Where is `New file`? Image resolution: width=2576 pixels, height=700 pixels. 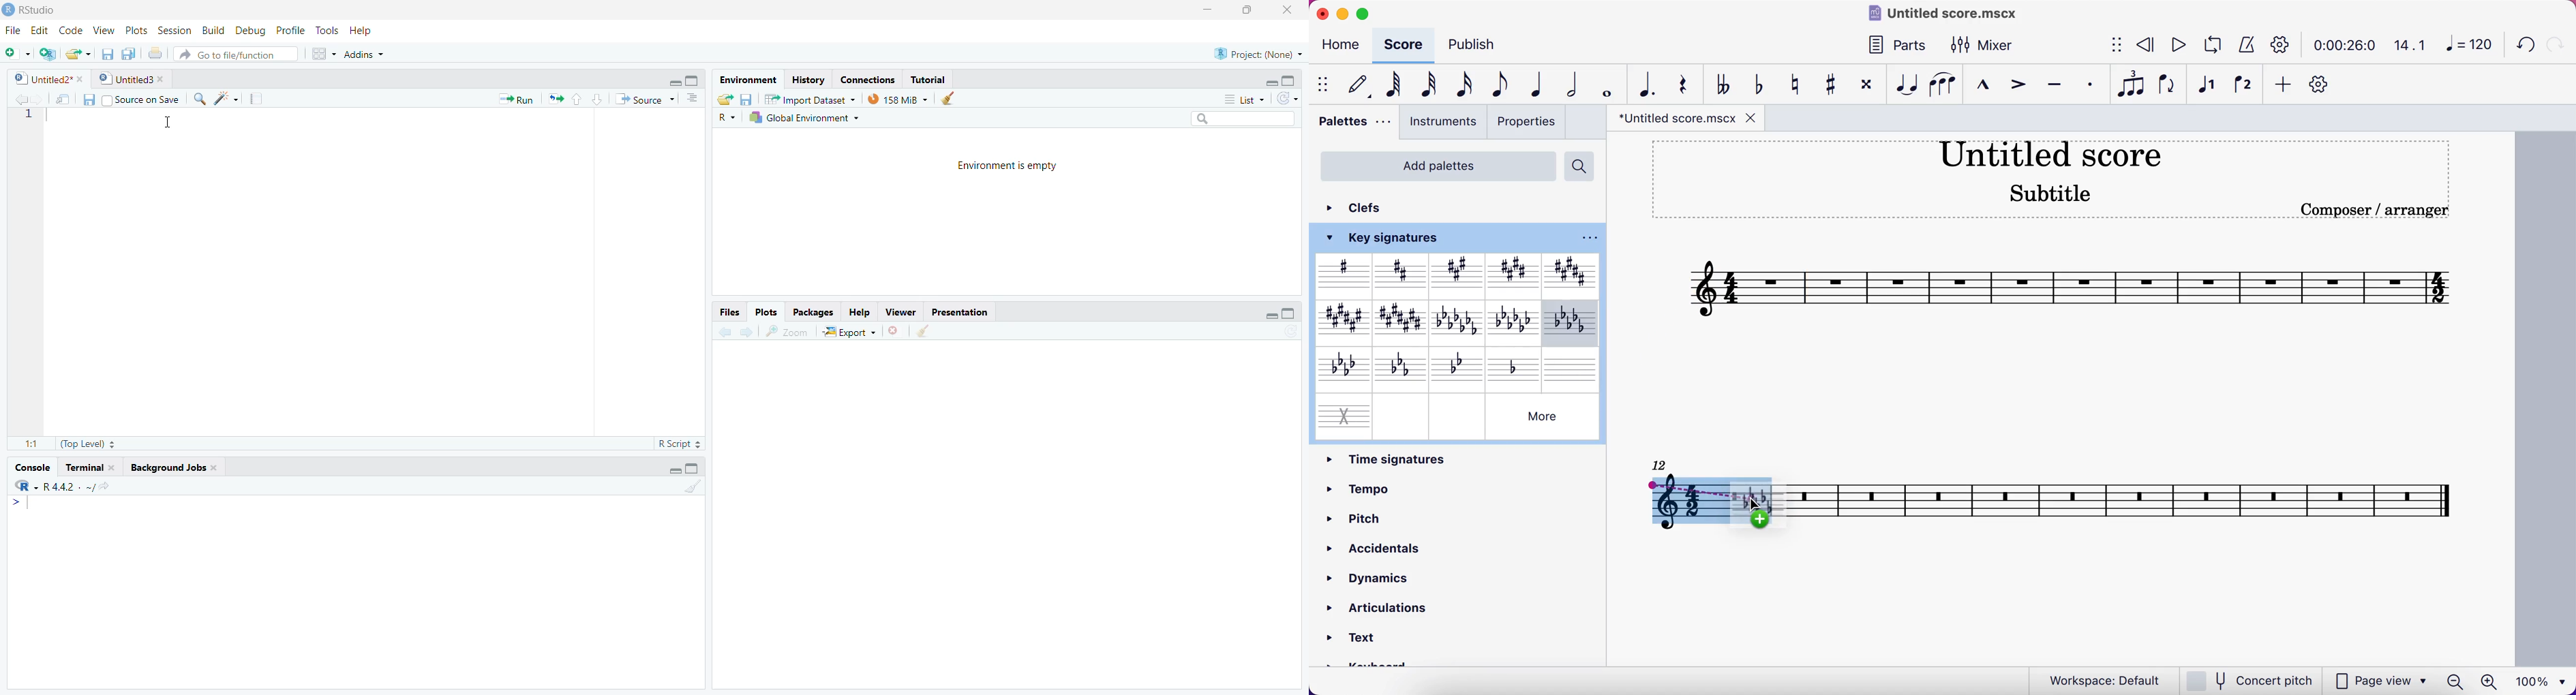 New file is located at coordinates (15, 50).